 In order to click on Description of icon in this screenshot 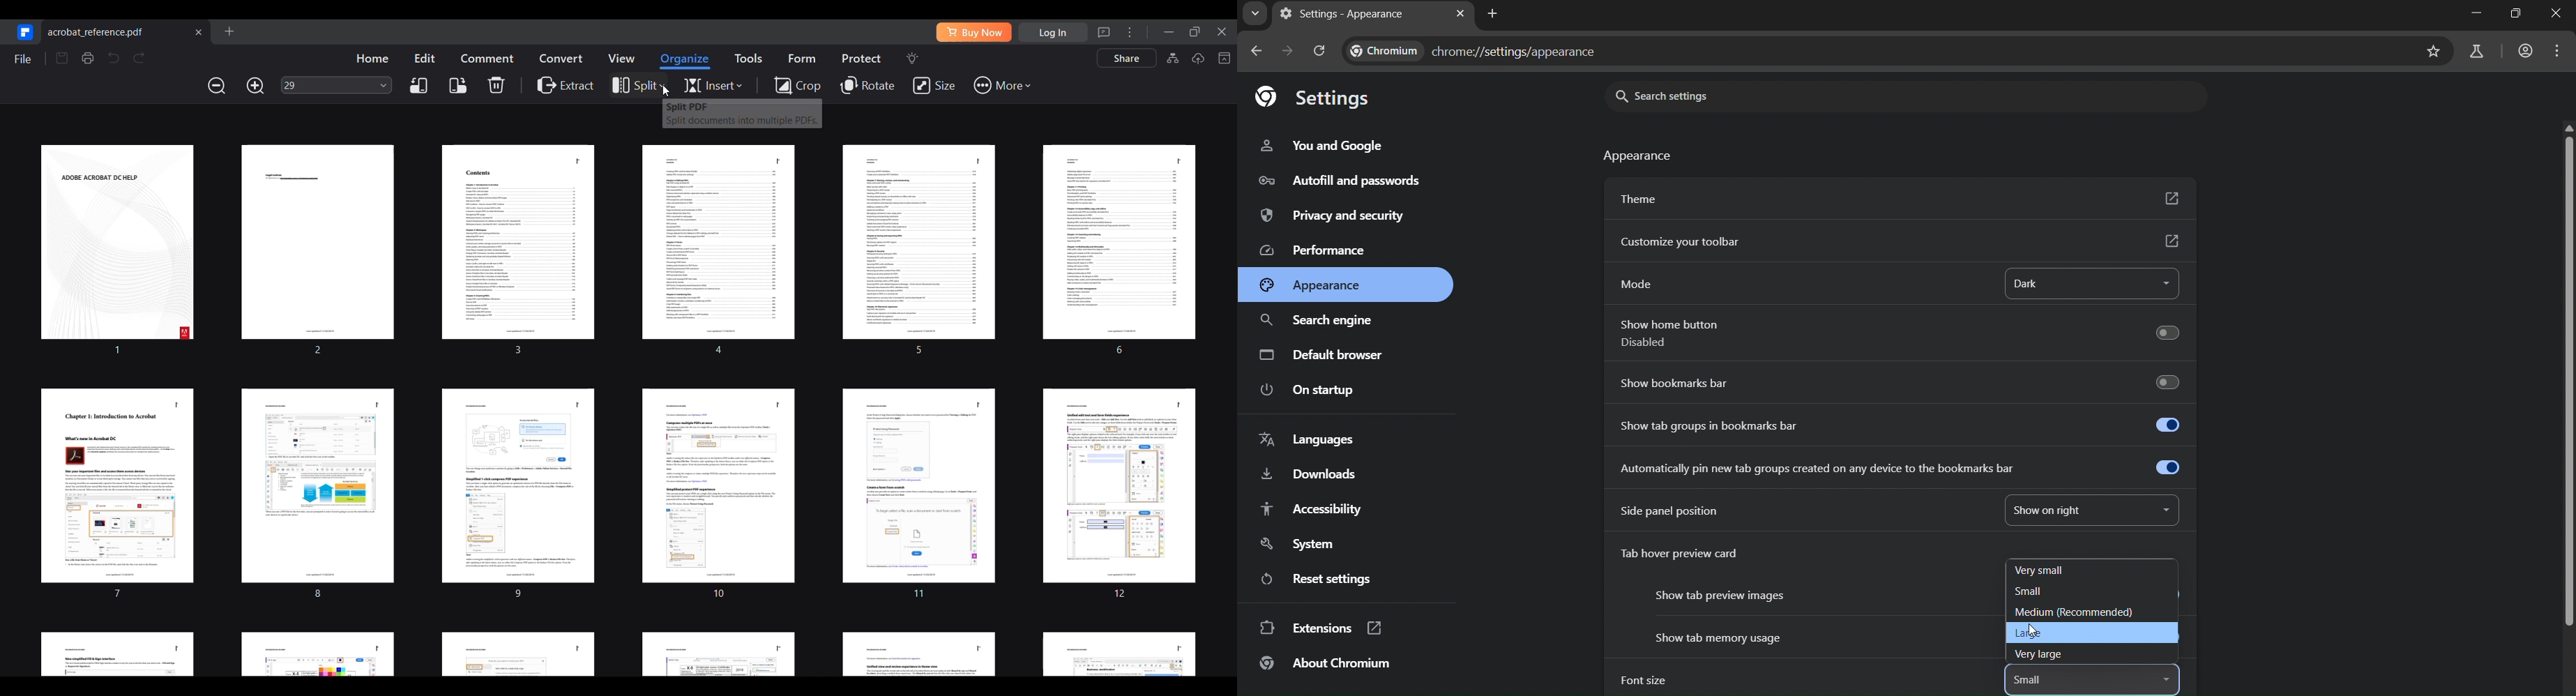, I will do `click(742, 113)`.